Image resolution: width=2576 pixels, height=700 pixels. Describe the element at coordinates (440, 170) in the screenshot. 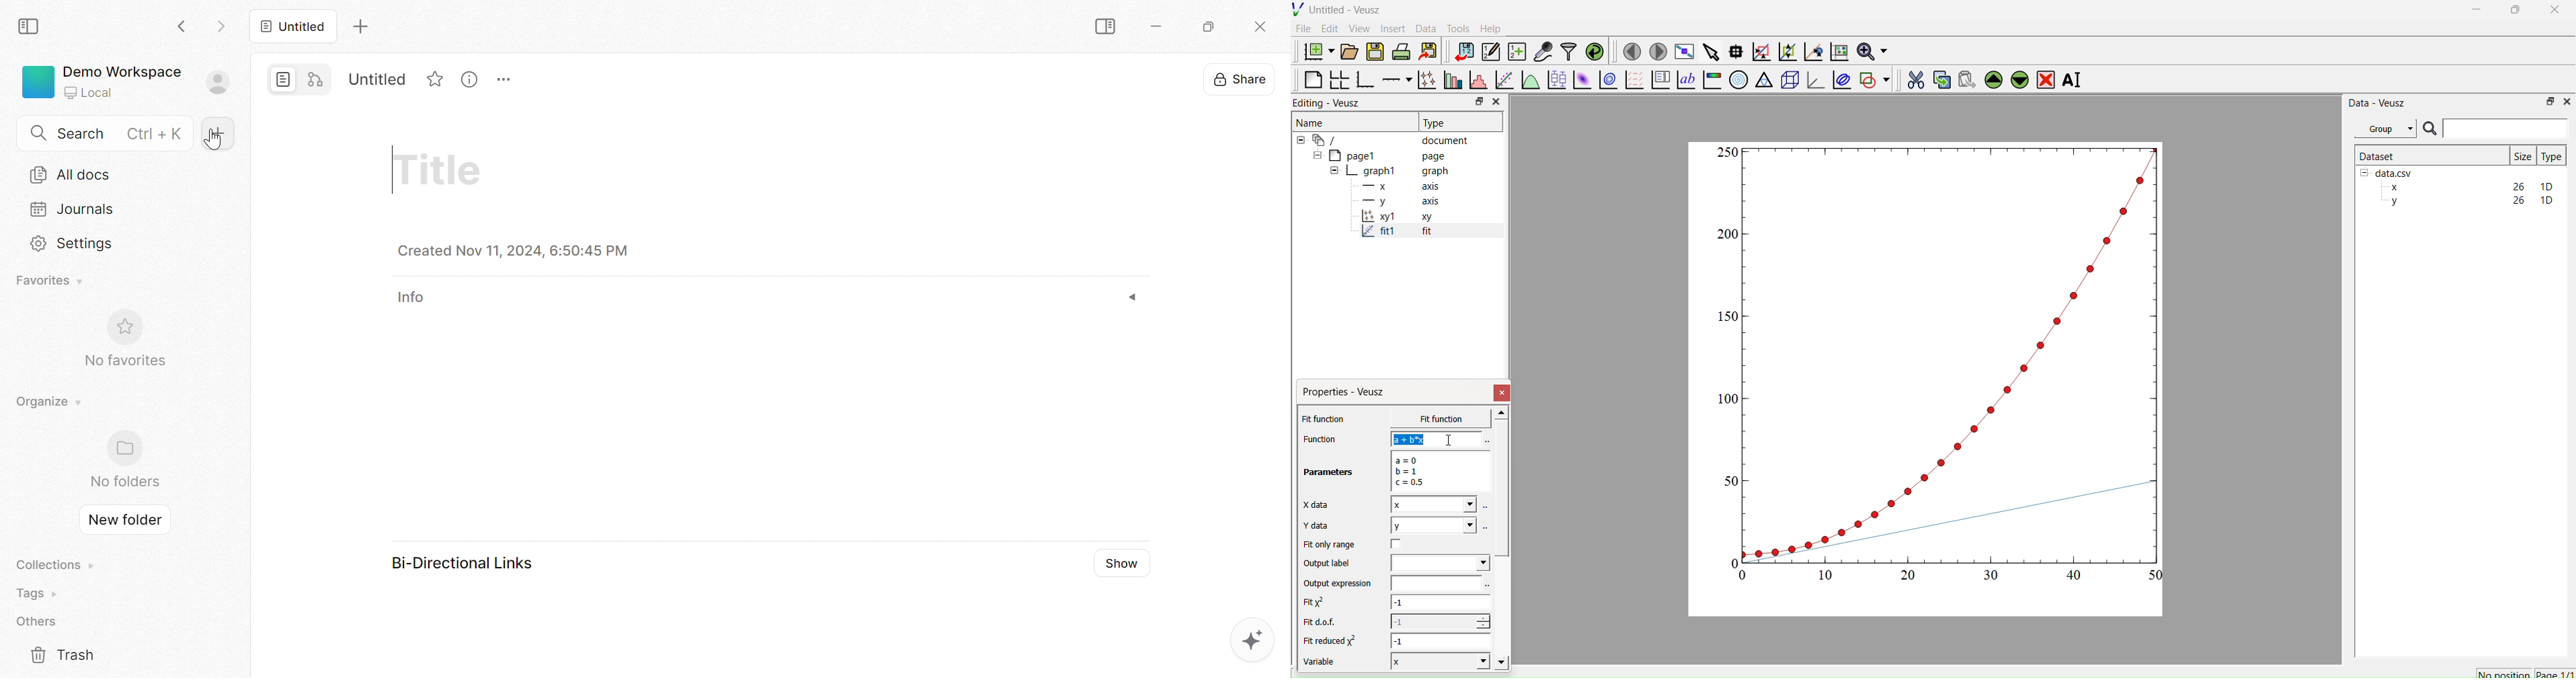

I see `Title` at that location.